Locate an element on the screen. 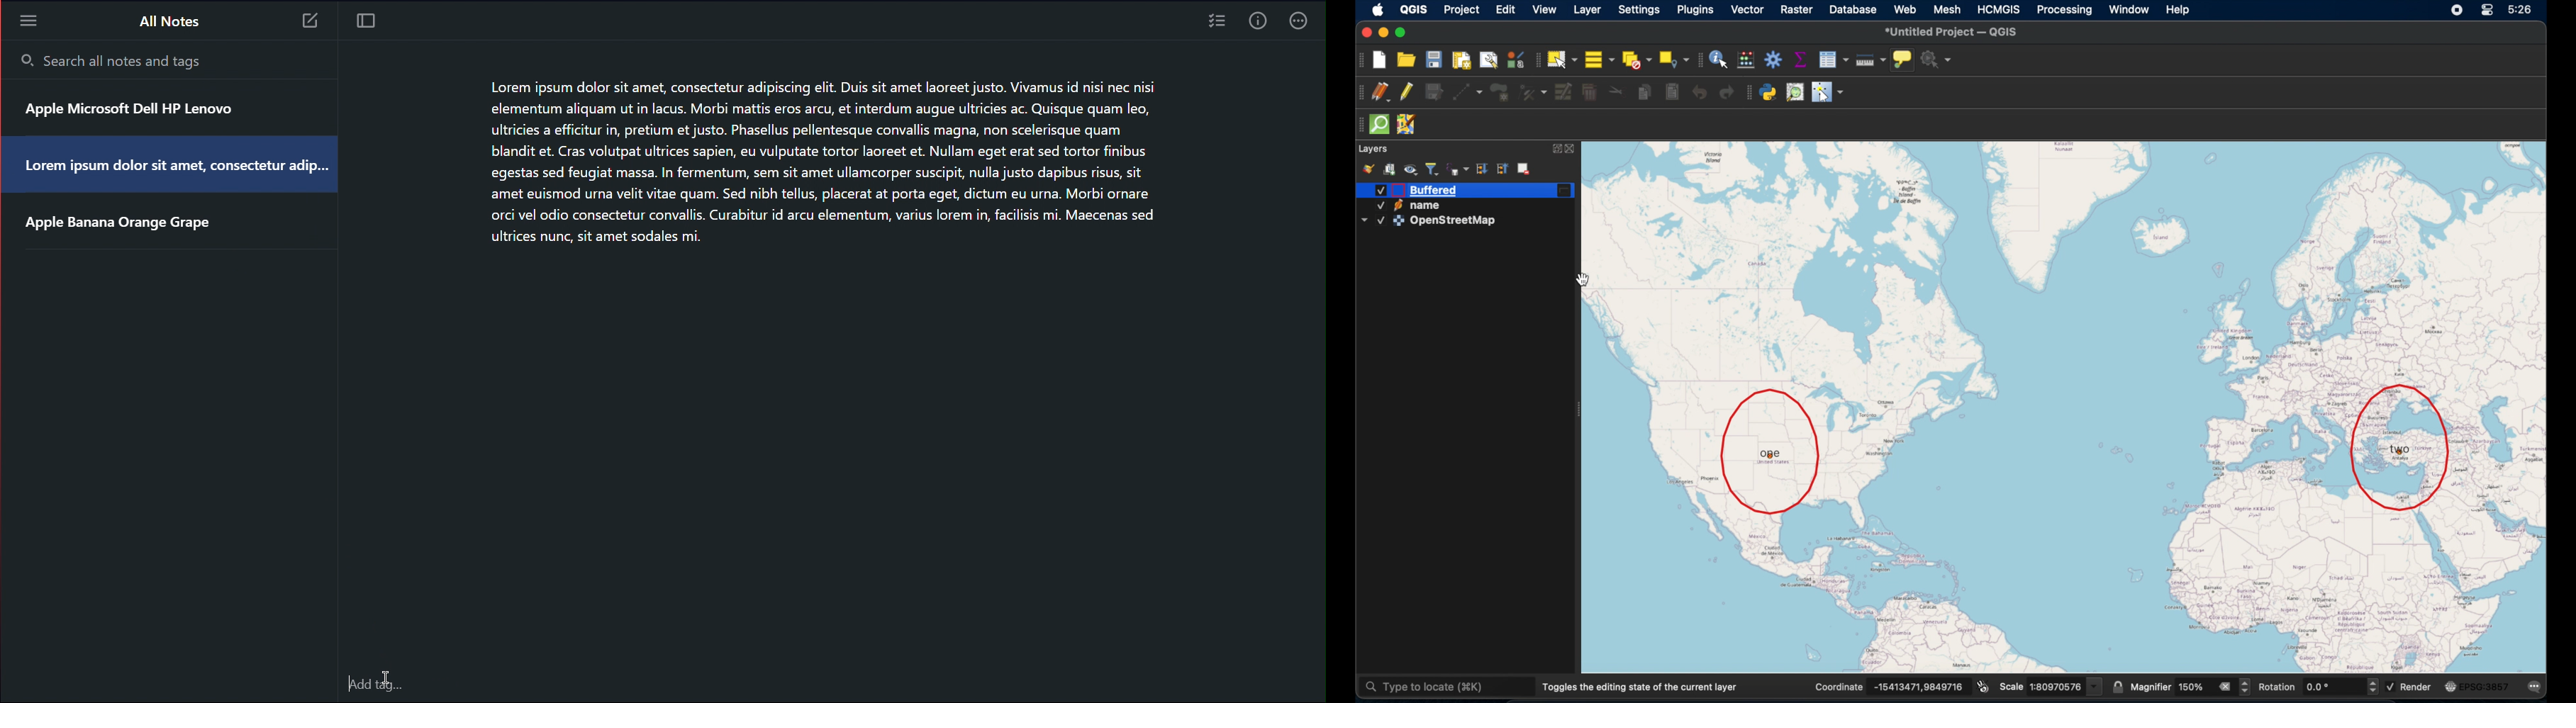 The width and height of the screenshot is (2576, 728). Apple Banana Orange Grape is located at coordinates (123, 225).